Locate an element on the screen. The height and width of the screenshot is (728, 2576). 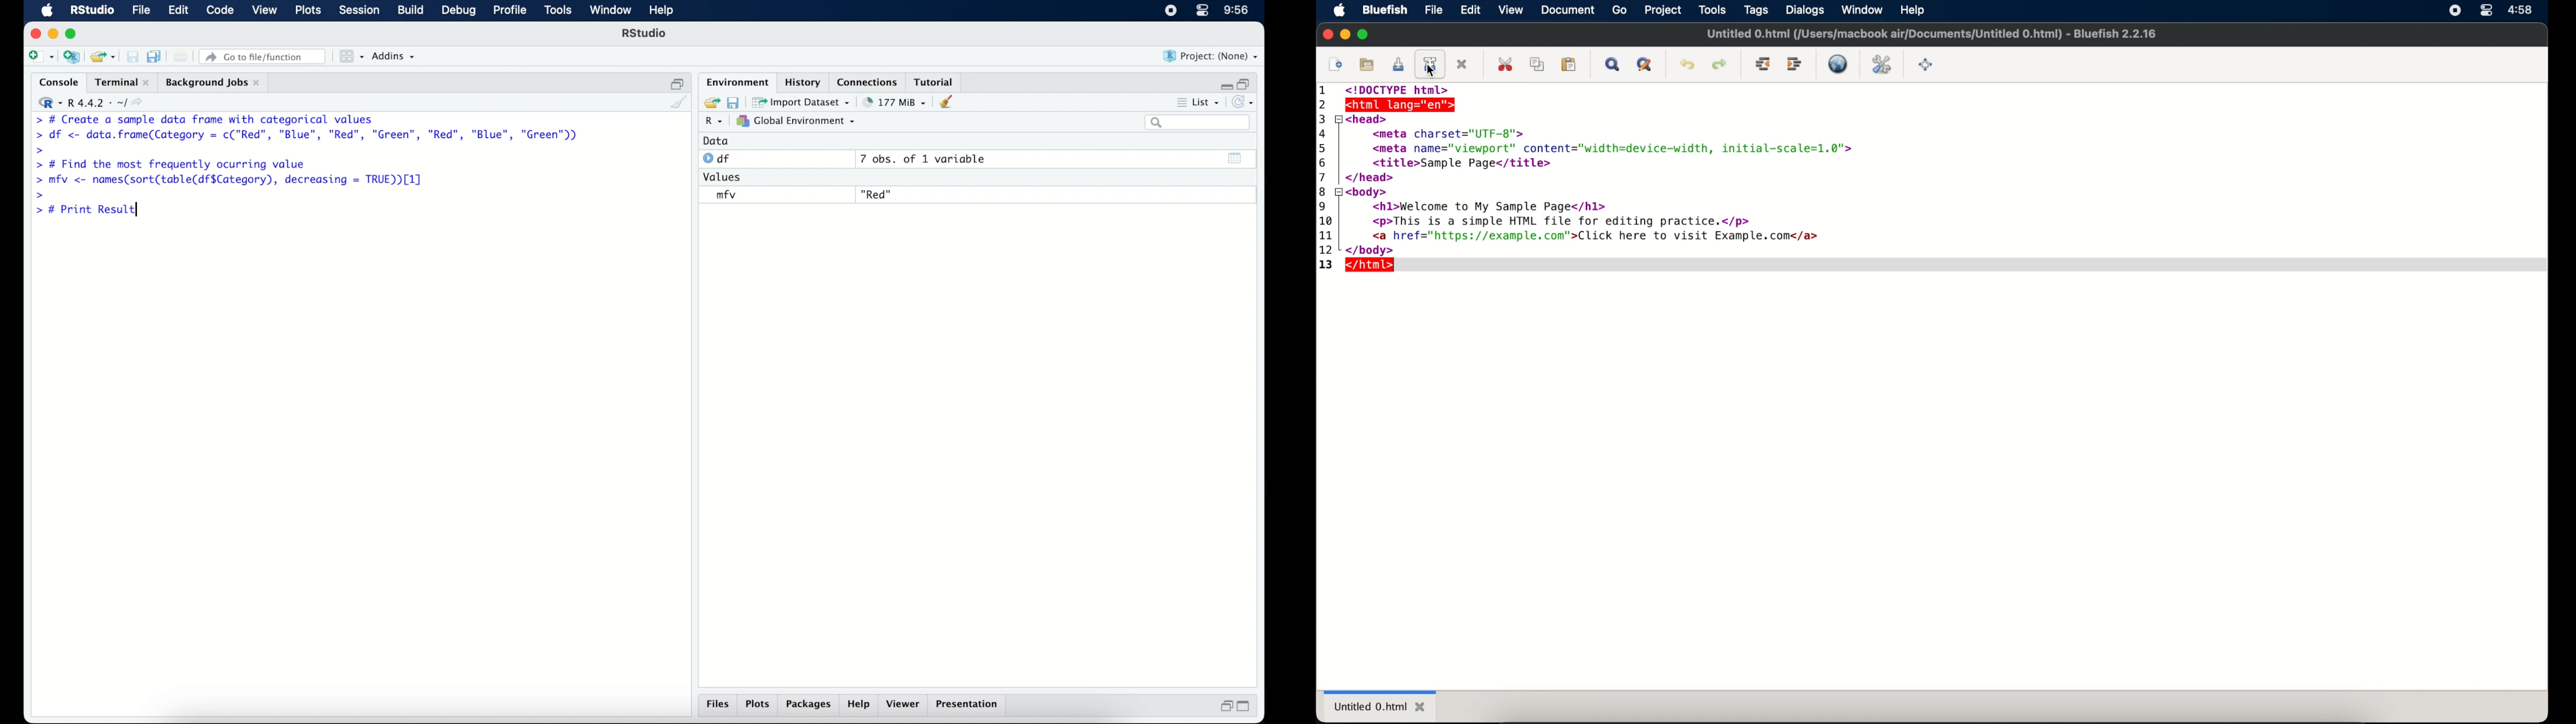
maximize is located at coordinates (1245, 708).